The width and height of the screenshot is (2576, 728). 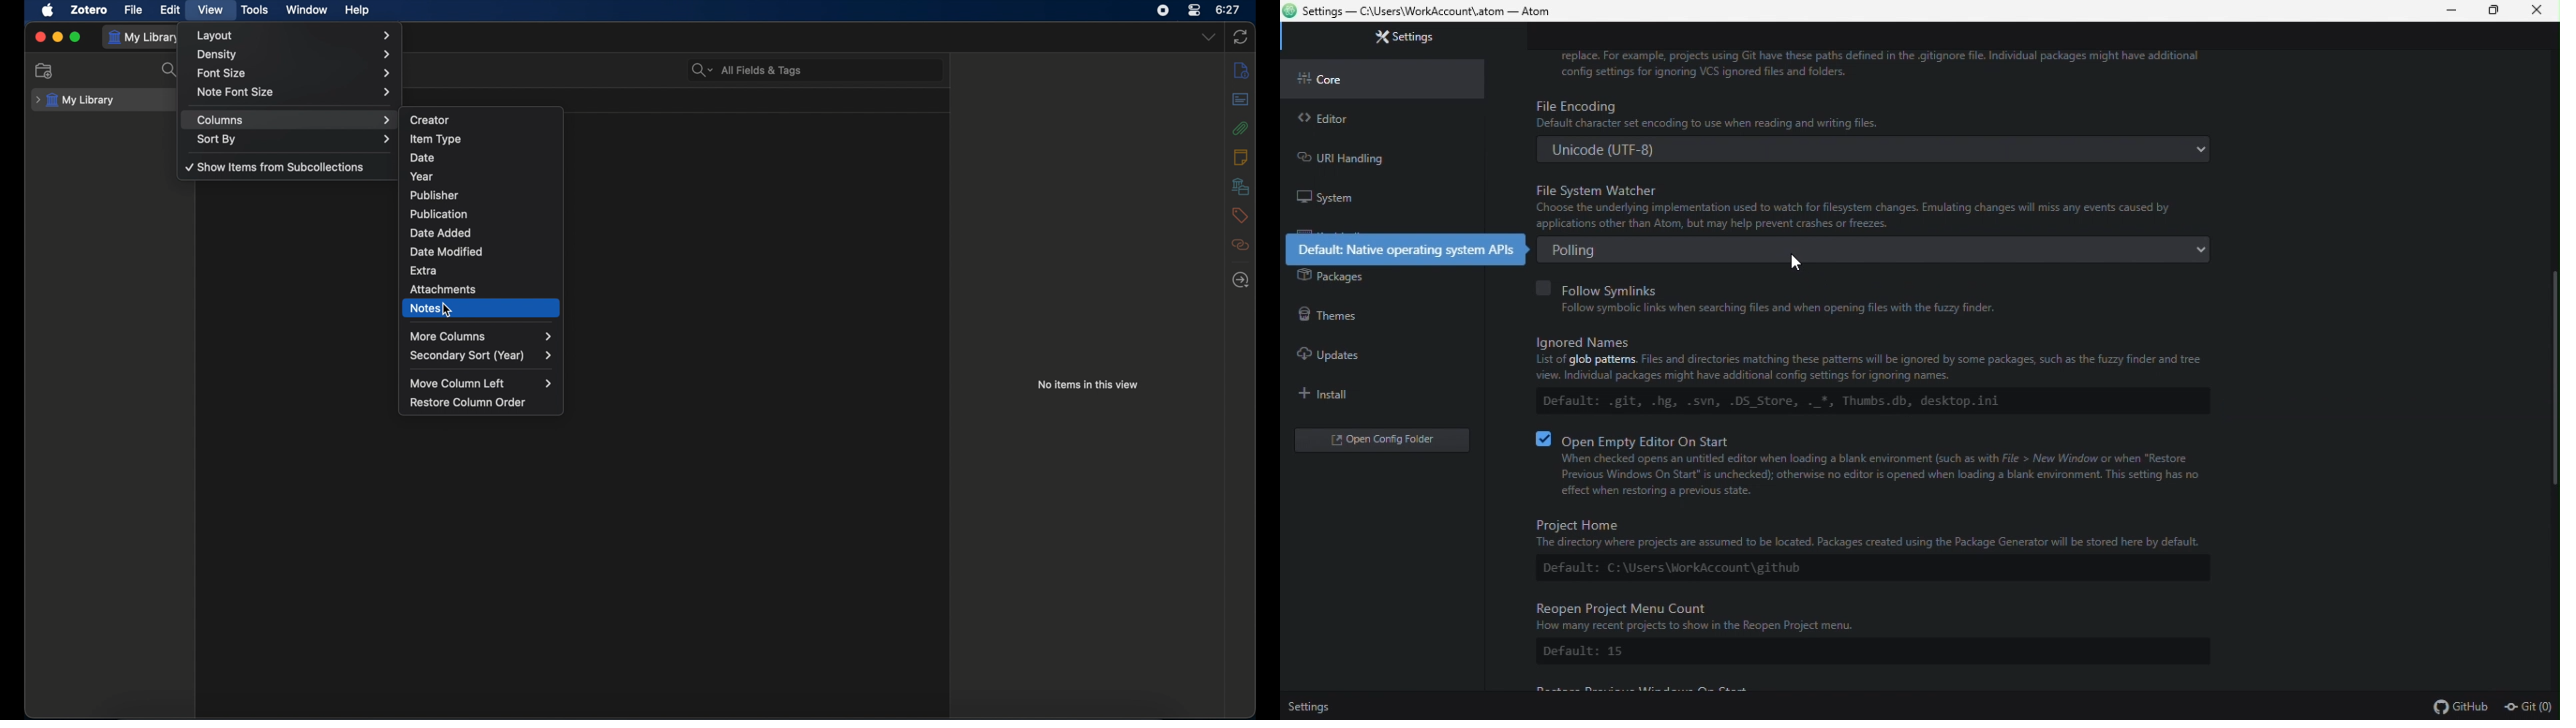 What do you see at coordinates (1240, 187) in the screenshot?
I see `libraries` at bounding box center [1240, 187].